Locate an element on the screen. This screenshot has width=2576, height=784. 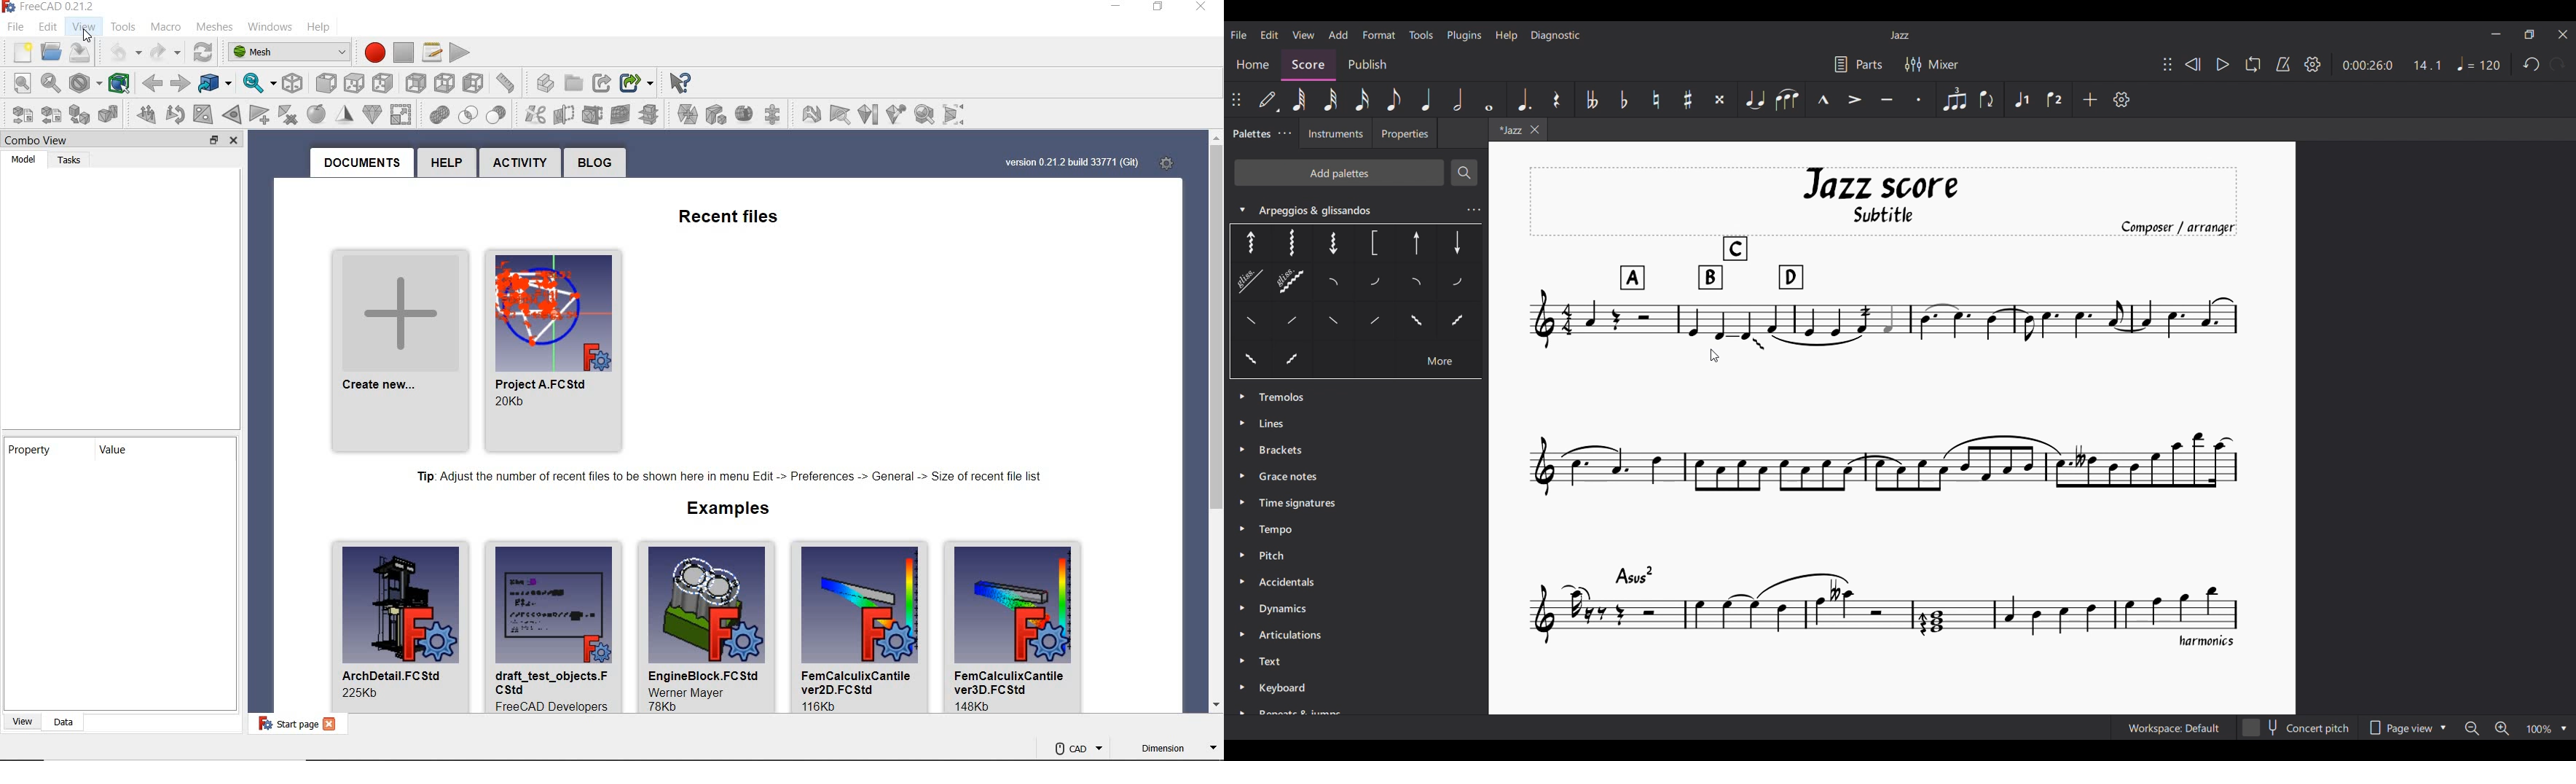
Home is located at coordinates (1252, 63).